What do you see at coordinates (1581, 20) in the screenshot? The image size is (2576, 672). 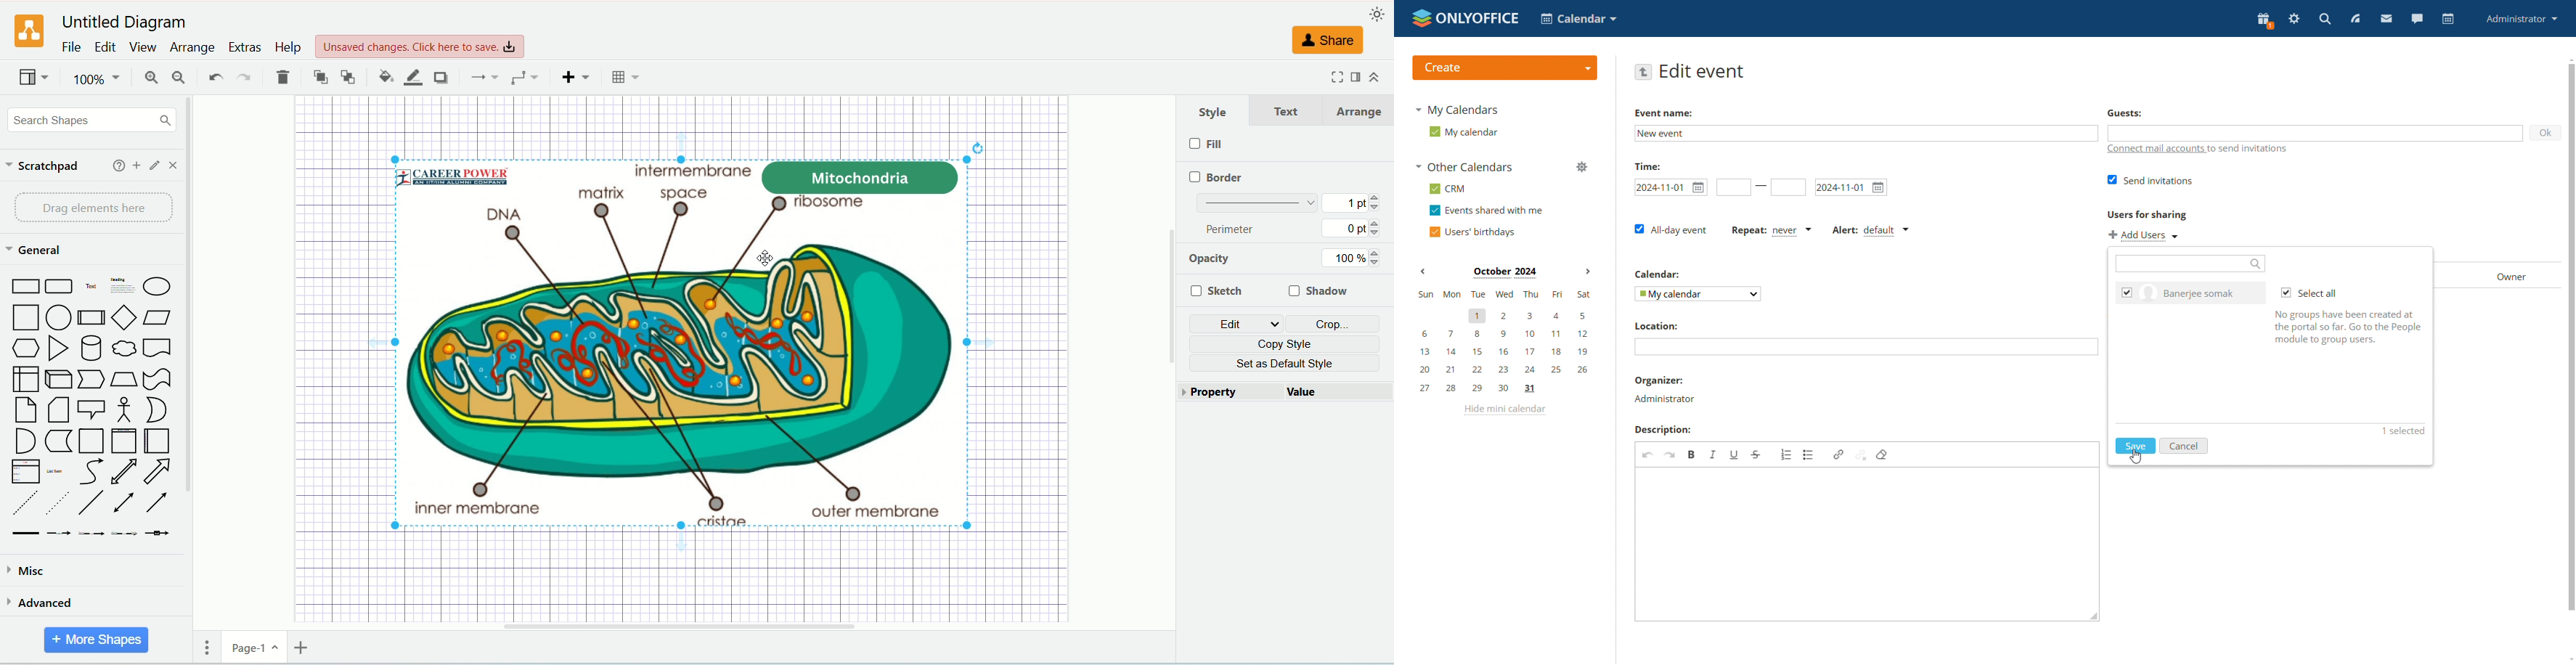 I see `select application` at bounding box center [1581, 20].